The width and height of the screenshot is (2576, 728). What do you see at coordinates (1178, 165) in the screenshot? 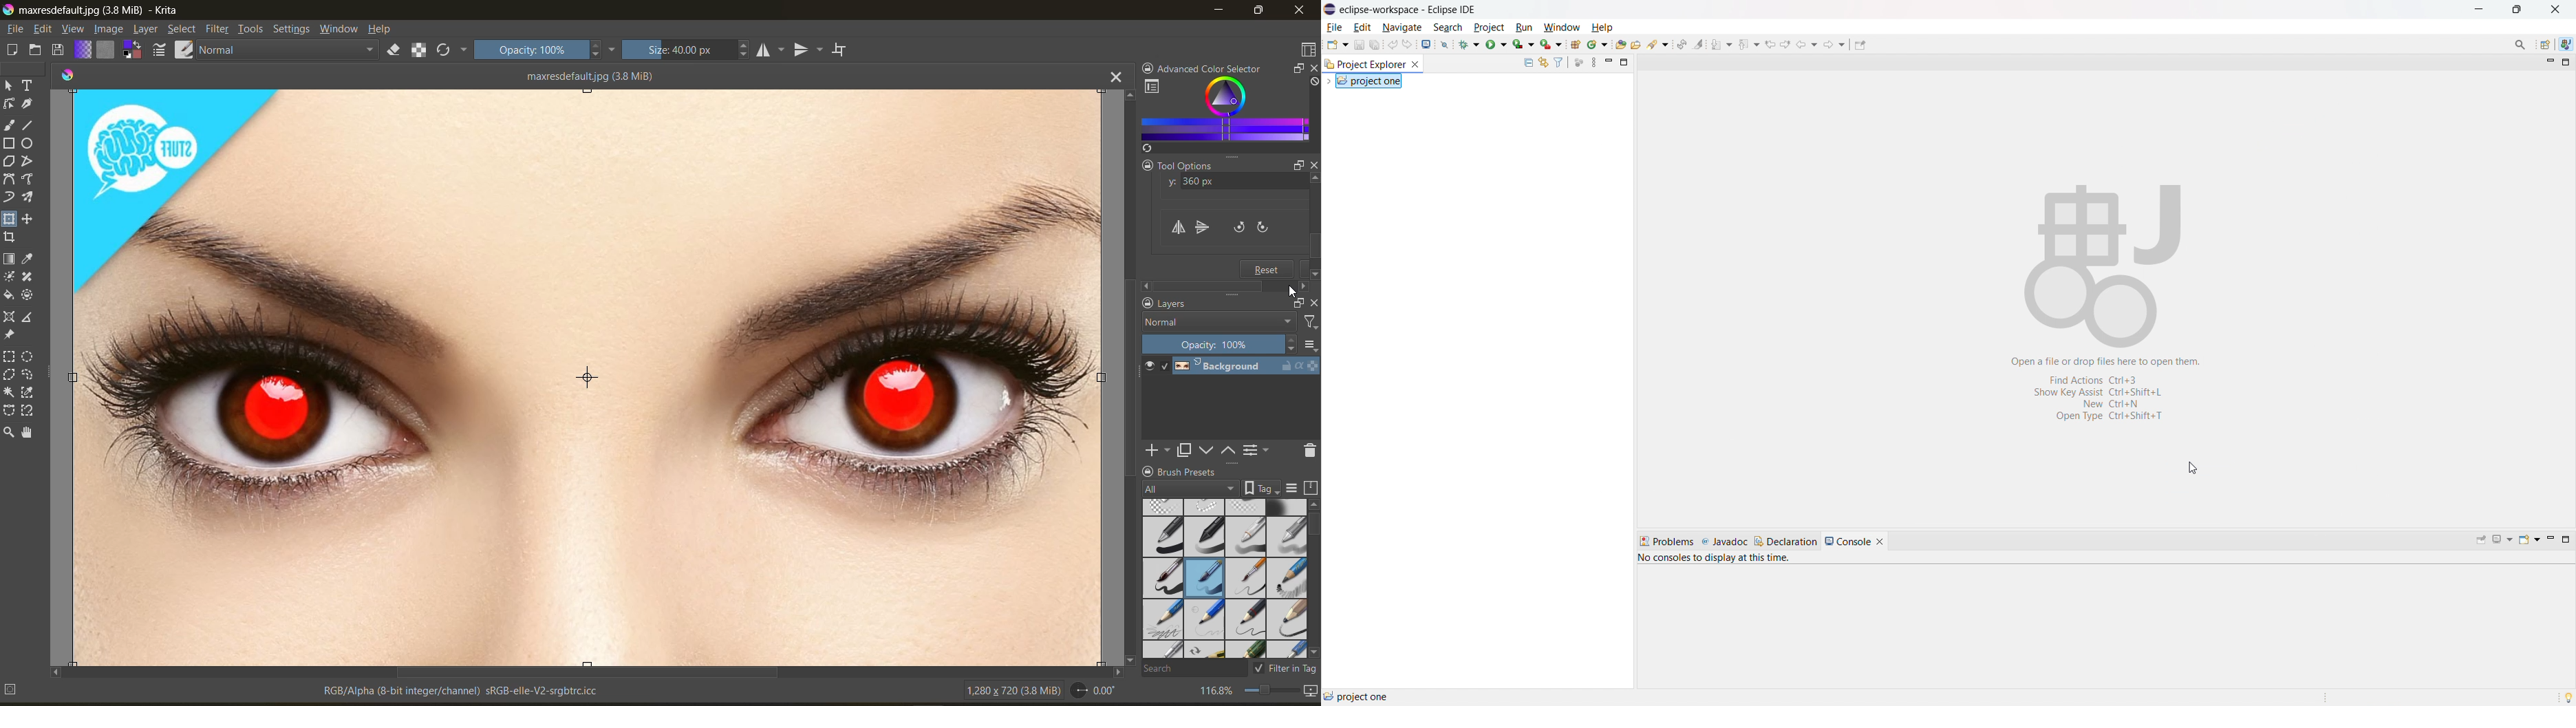
I see `Tool Options` at bounding box center [1178, 165].